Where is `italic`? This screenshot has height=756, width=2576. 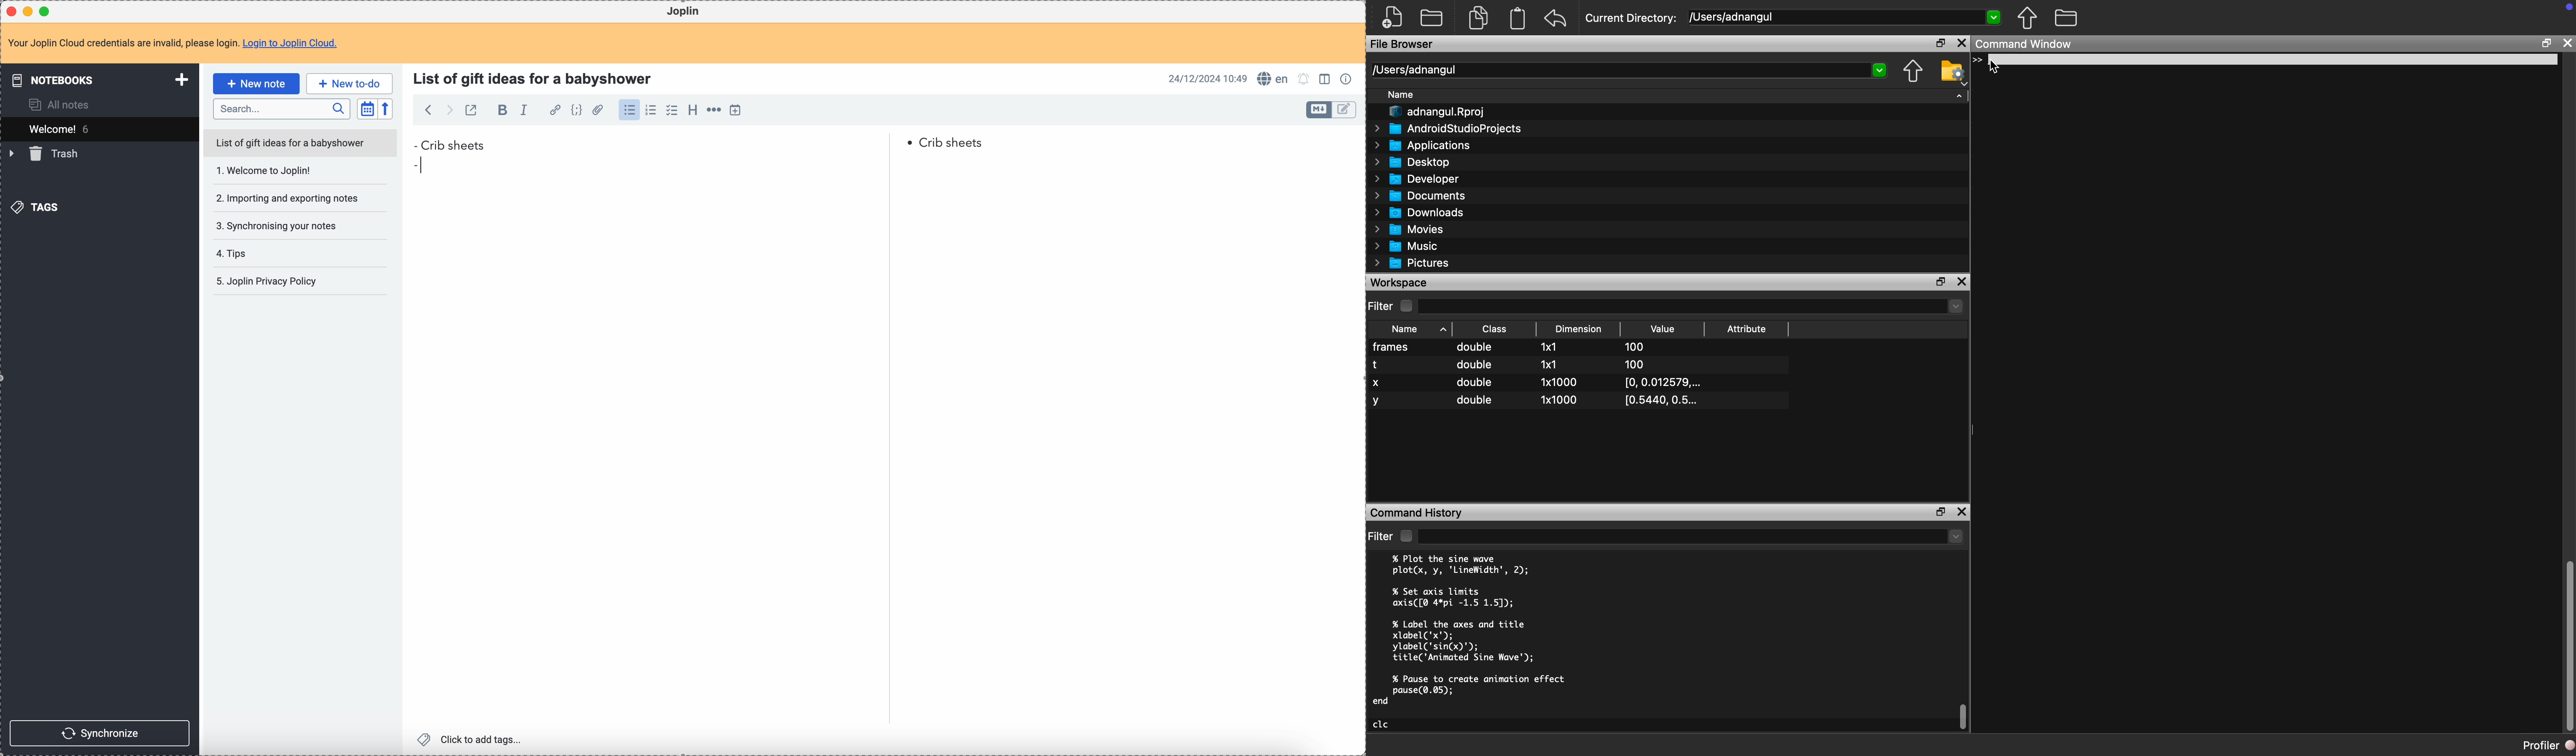
italic is located at coordinates (525, 111).